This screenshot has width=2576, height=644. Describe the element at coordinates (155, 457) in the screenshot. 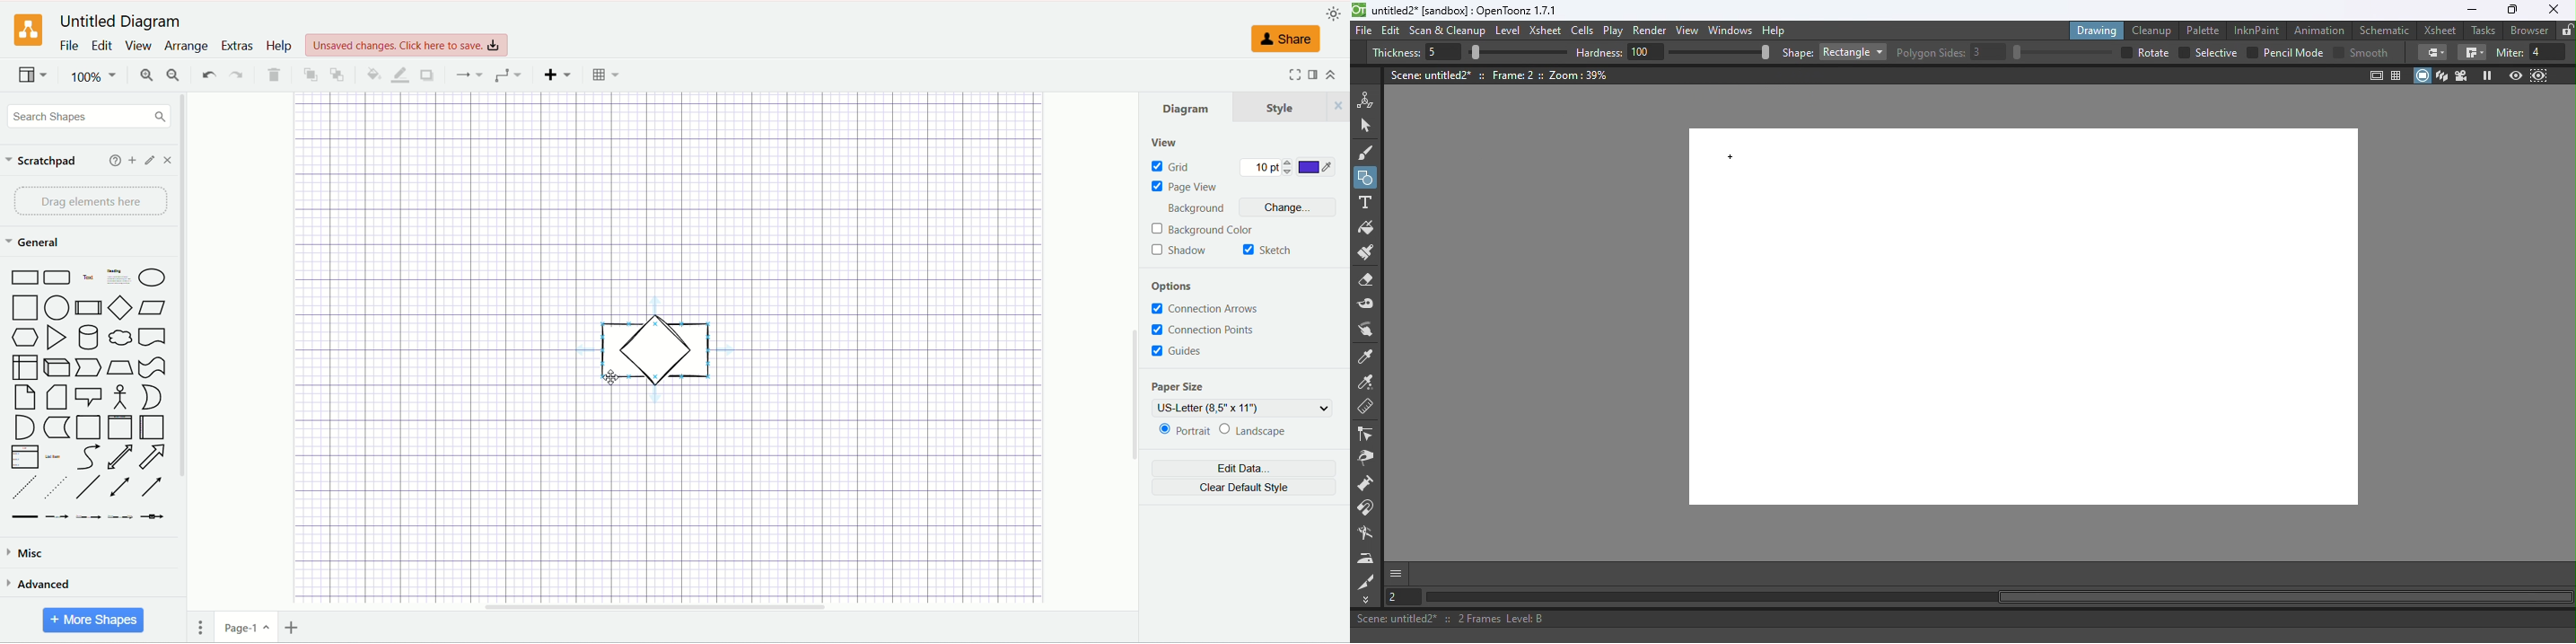

I see `arrow` at that location.